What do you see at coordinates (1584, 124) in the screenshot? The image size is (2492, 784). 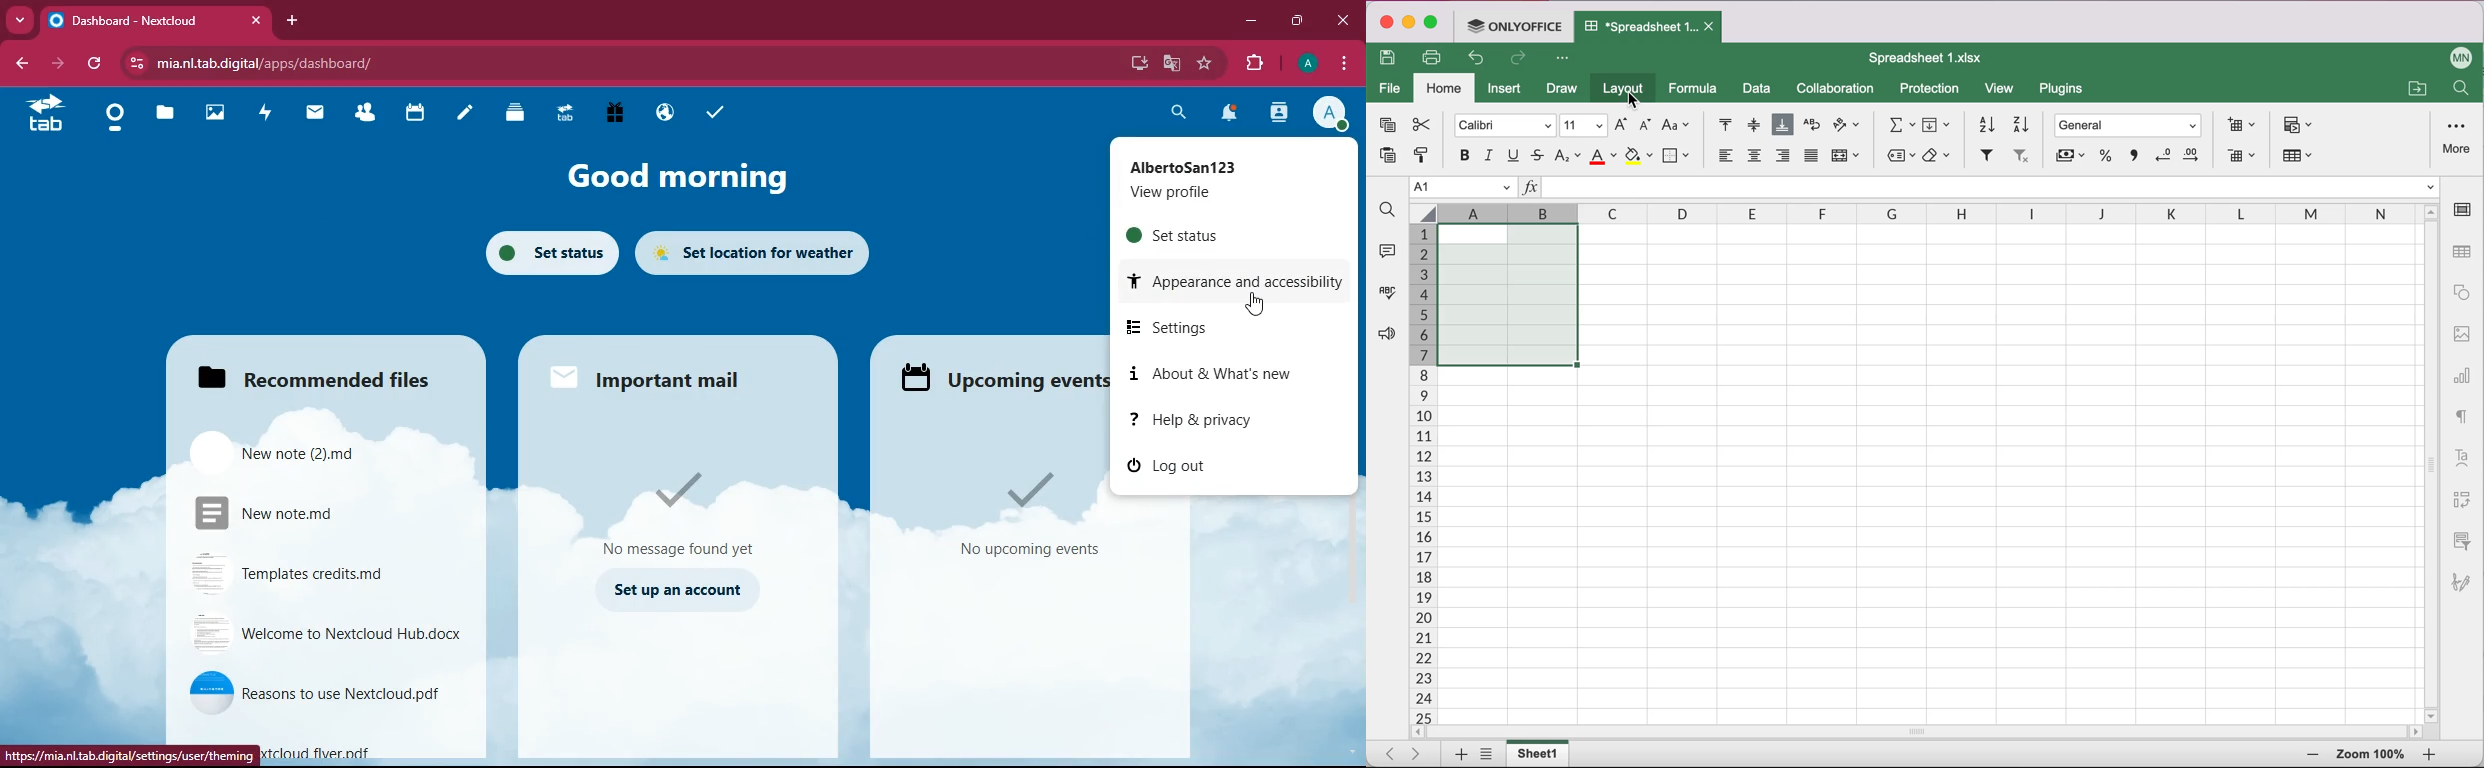 I see `font size 11` at bounding box center [1584, 124].